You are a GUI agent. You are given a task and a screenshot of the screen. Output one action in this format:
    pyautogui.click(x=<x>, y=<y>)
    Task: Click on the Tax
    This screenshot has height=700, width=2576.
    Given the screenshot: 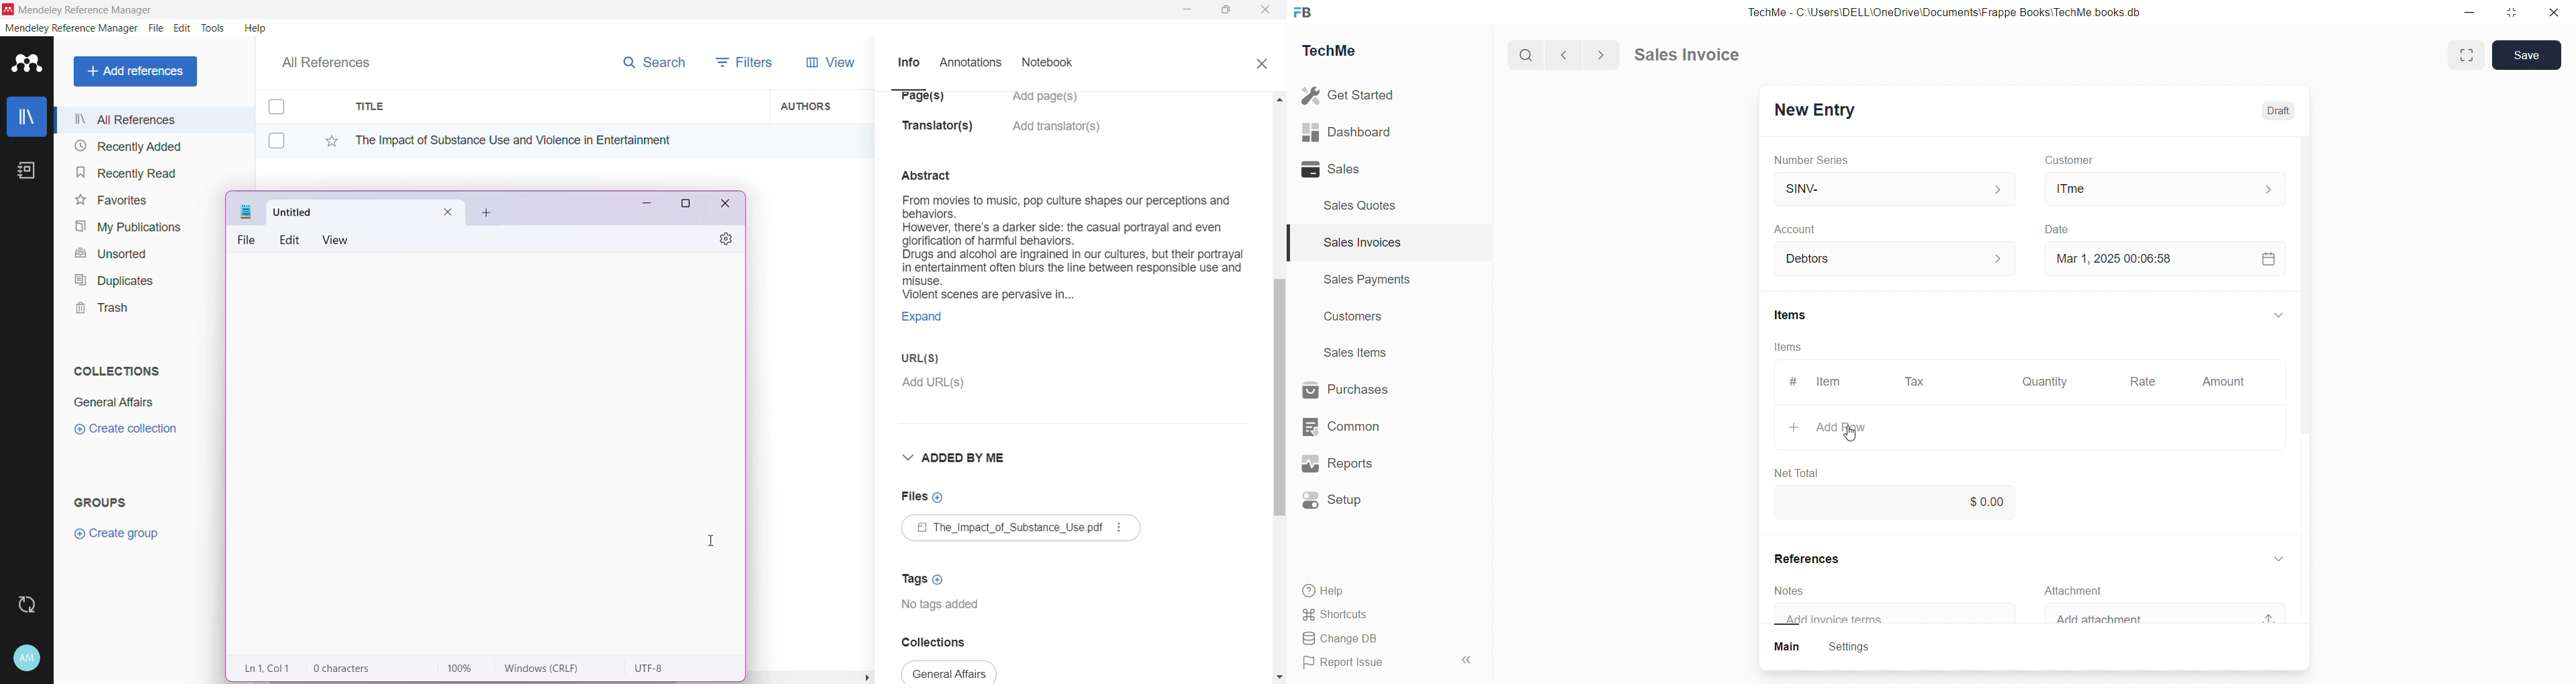 What is the action you would take?
    pyautogui.click(x=1917, y=382)
    